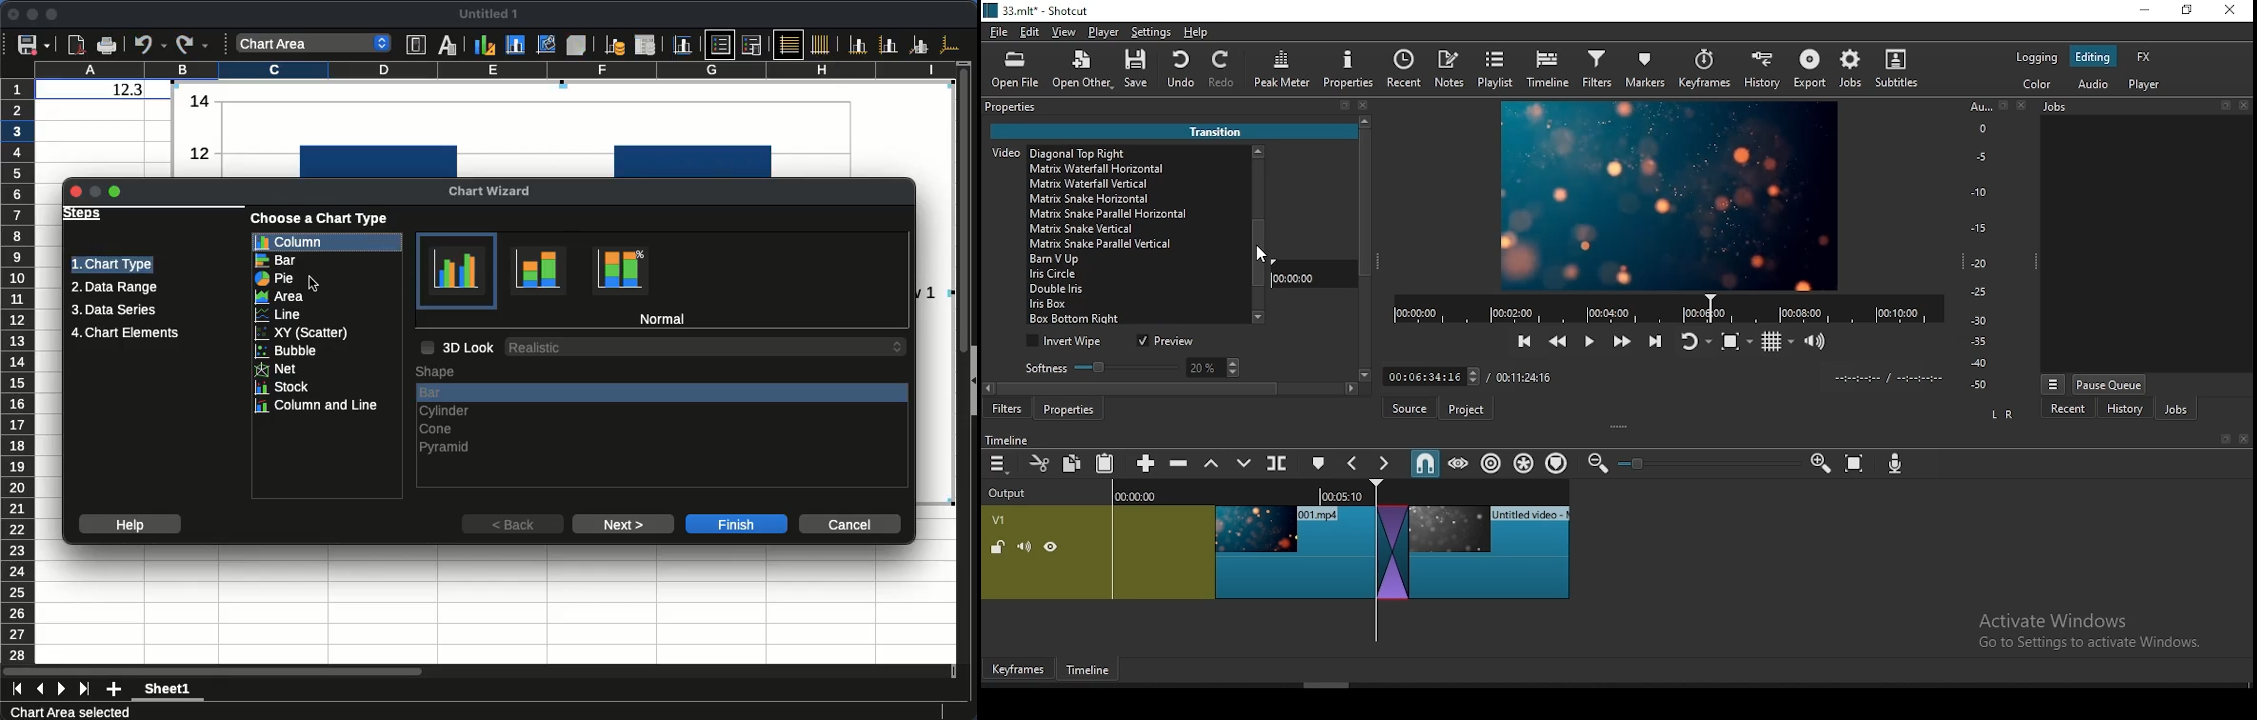 The width and height of the screenshot is (2268, 728). I want to click on zoom timeline in, so click(1820, 464).